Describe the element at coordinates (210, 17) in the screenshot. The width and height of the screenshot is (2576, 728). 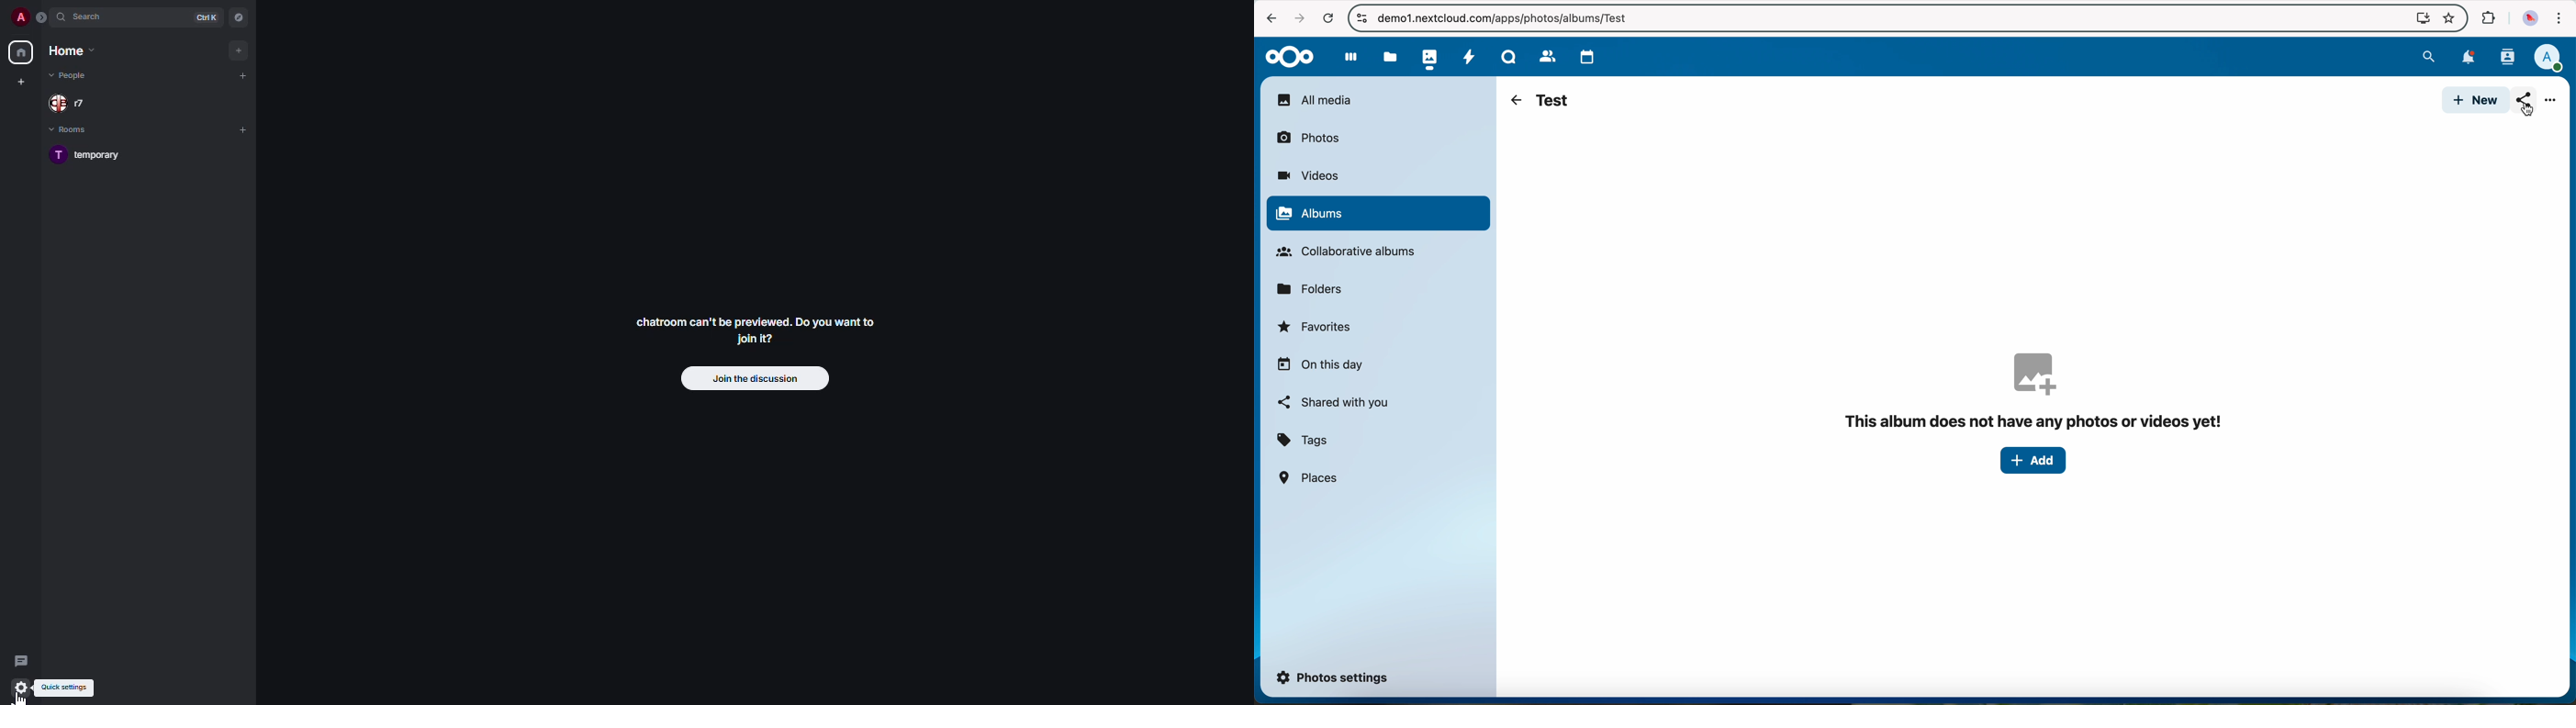
I see `ctrl K` at that location.